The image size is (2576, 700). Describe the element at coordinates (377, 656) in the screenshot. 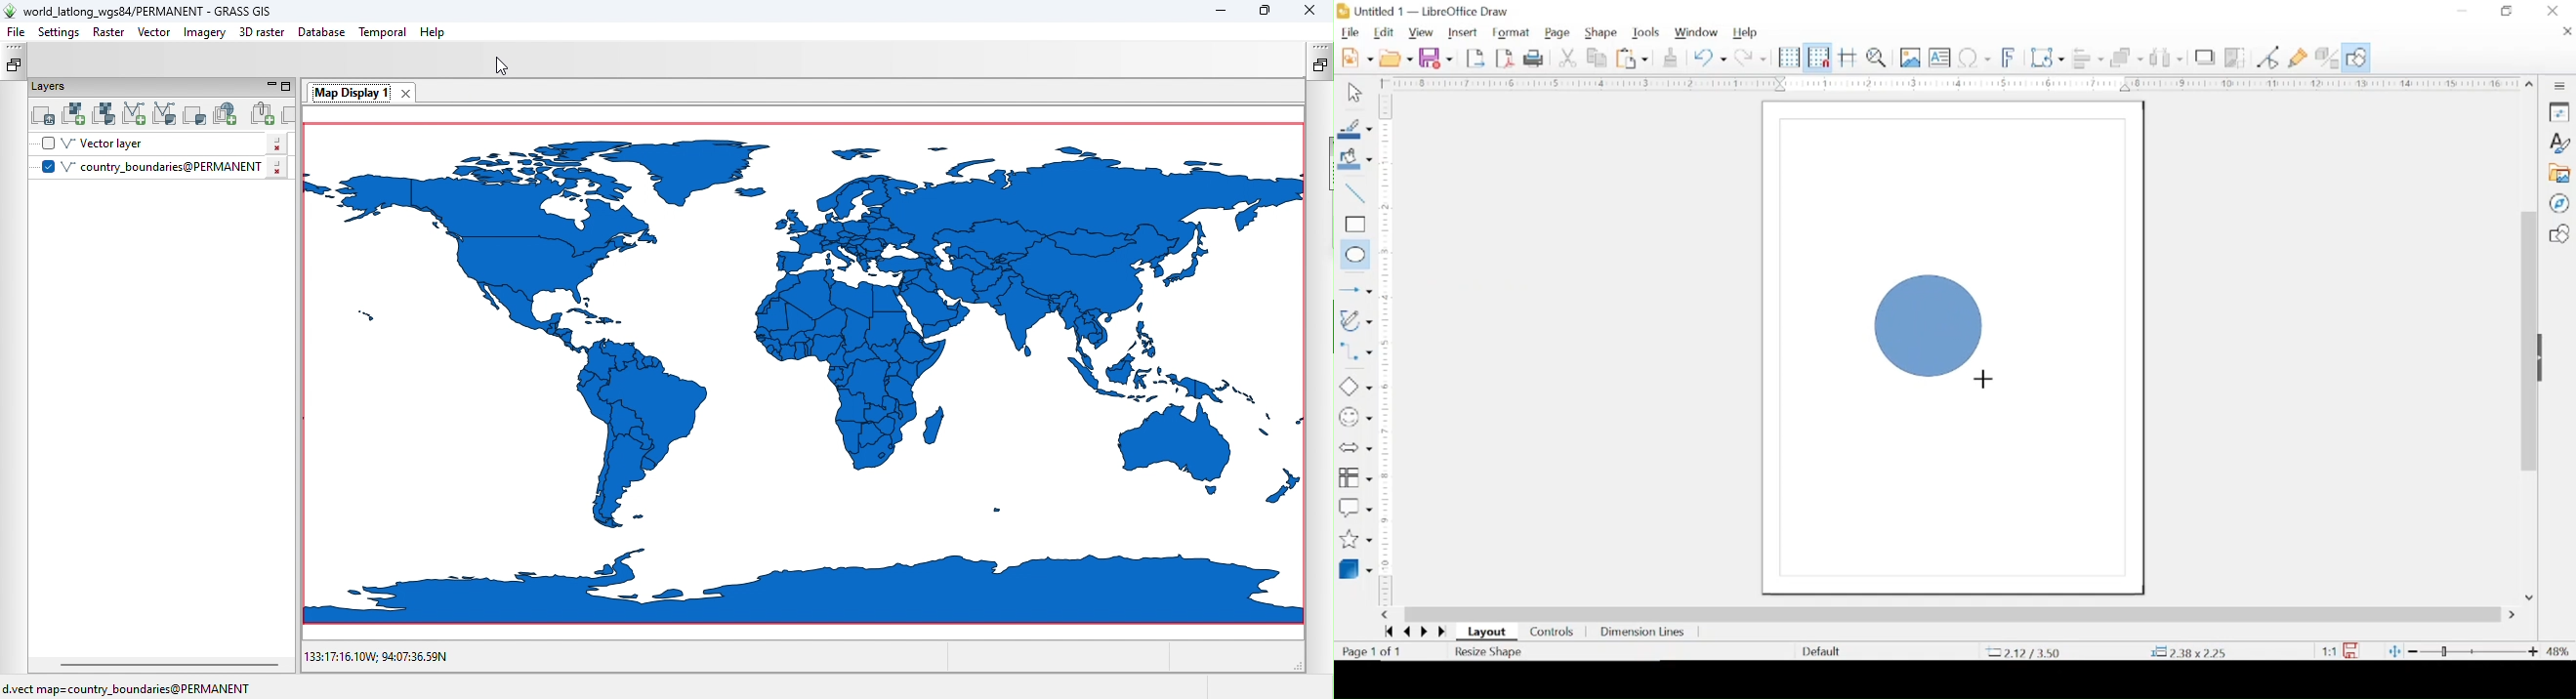

I see `133:17:16.10W; 94:07:36.59N` at that location.